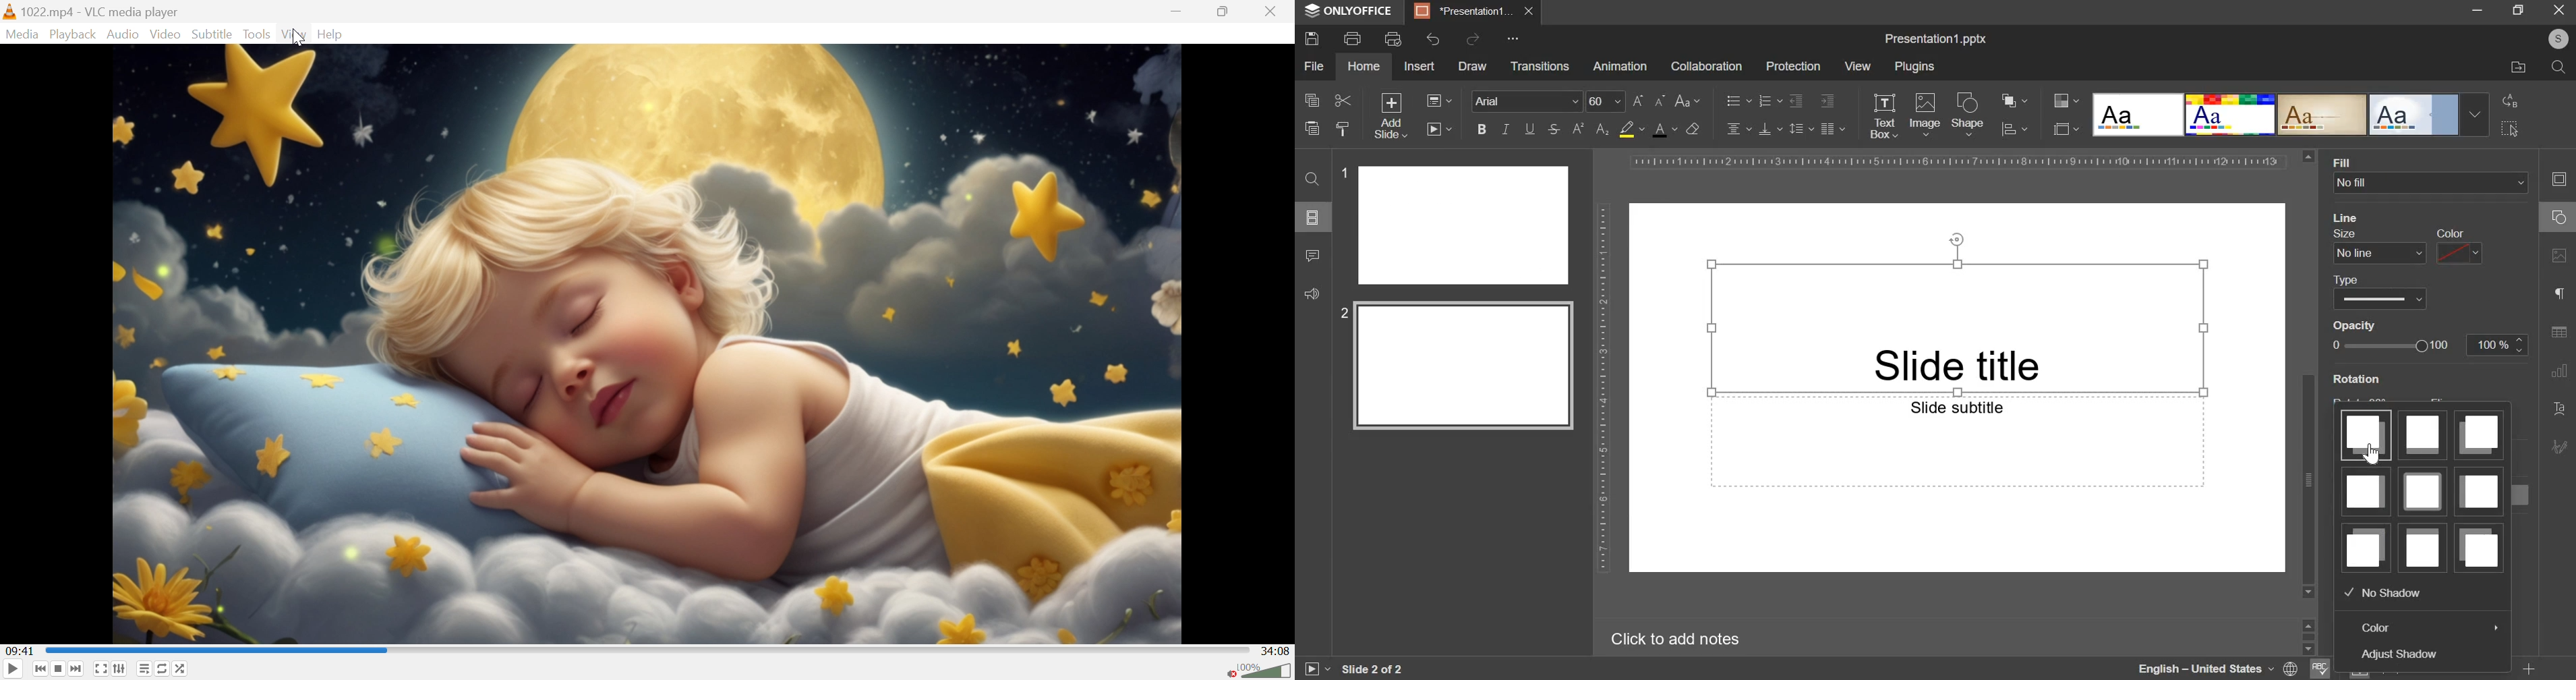 Image resolution: width=2576 pixels, height=700 pixels. What do you see at coordinates (2379, 245) in the screenshot?
I see `line size` at bounding box center [2379, 245].